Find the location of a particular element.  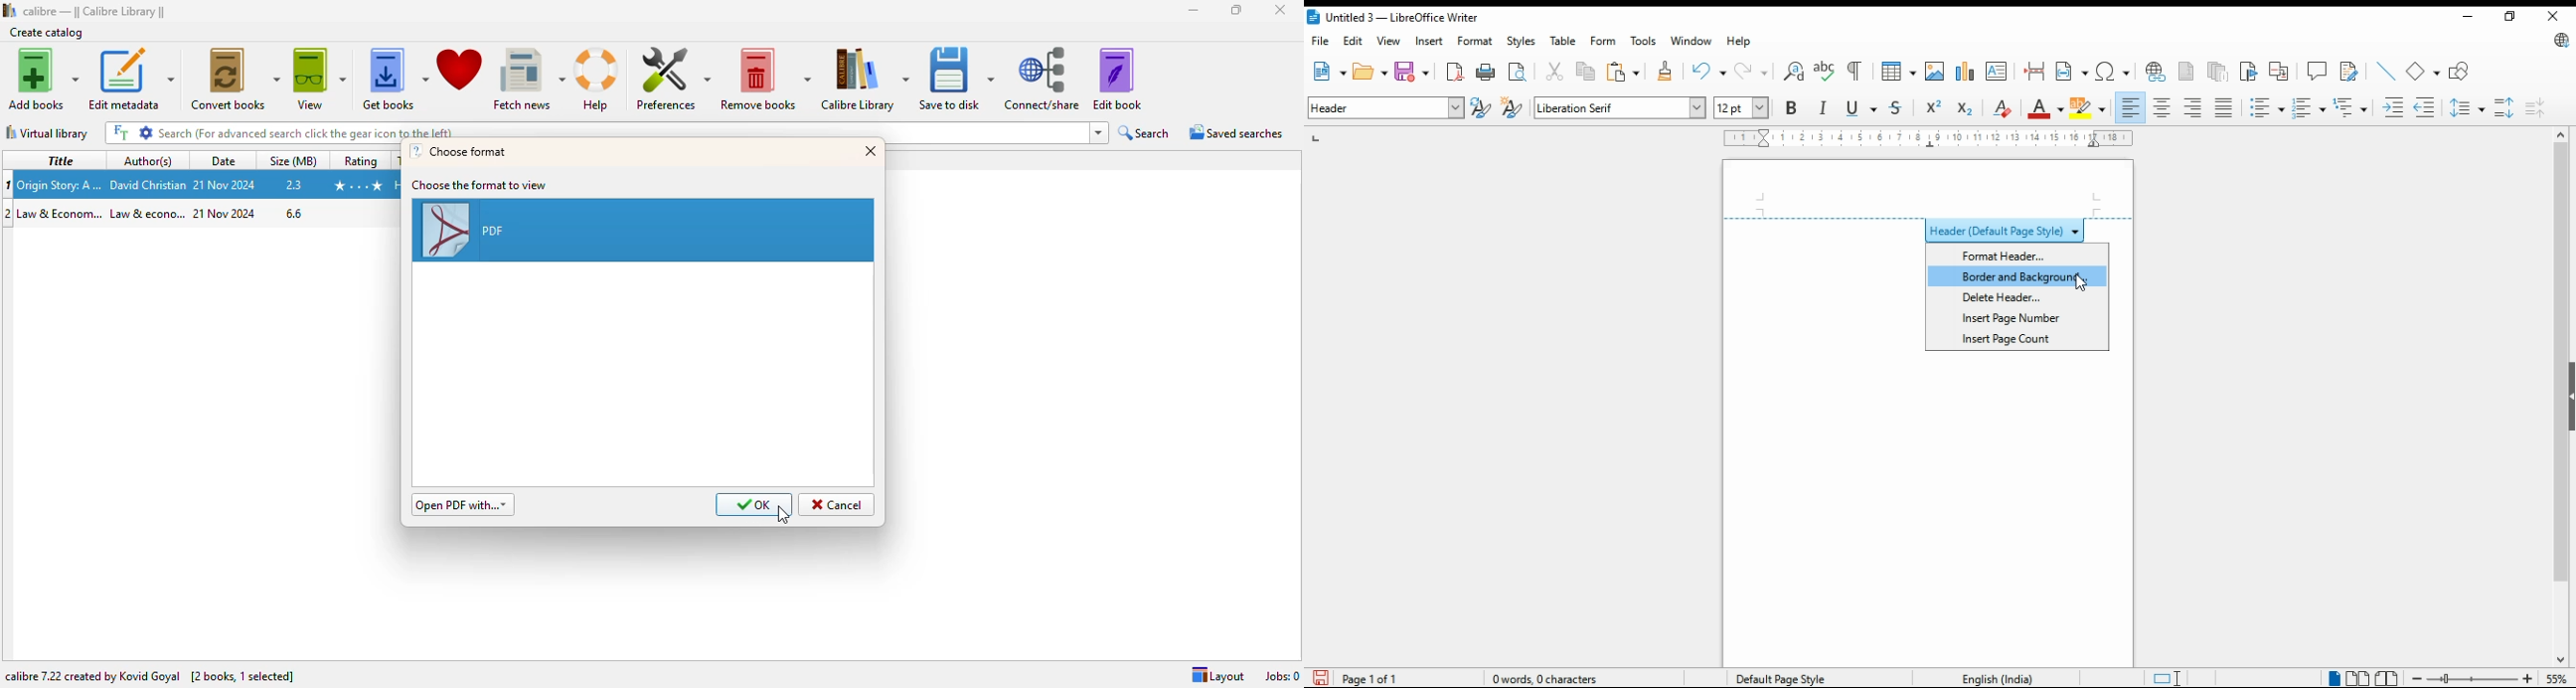

size in mbs is located at coordinates (293, 212).